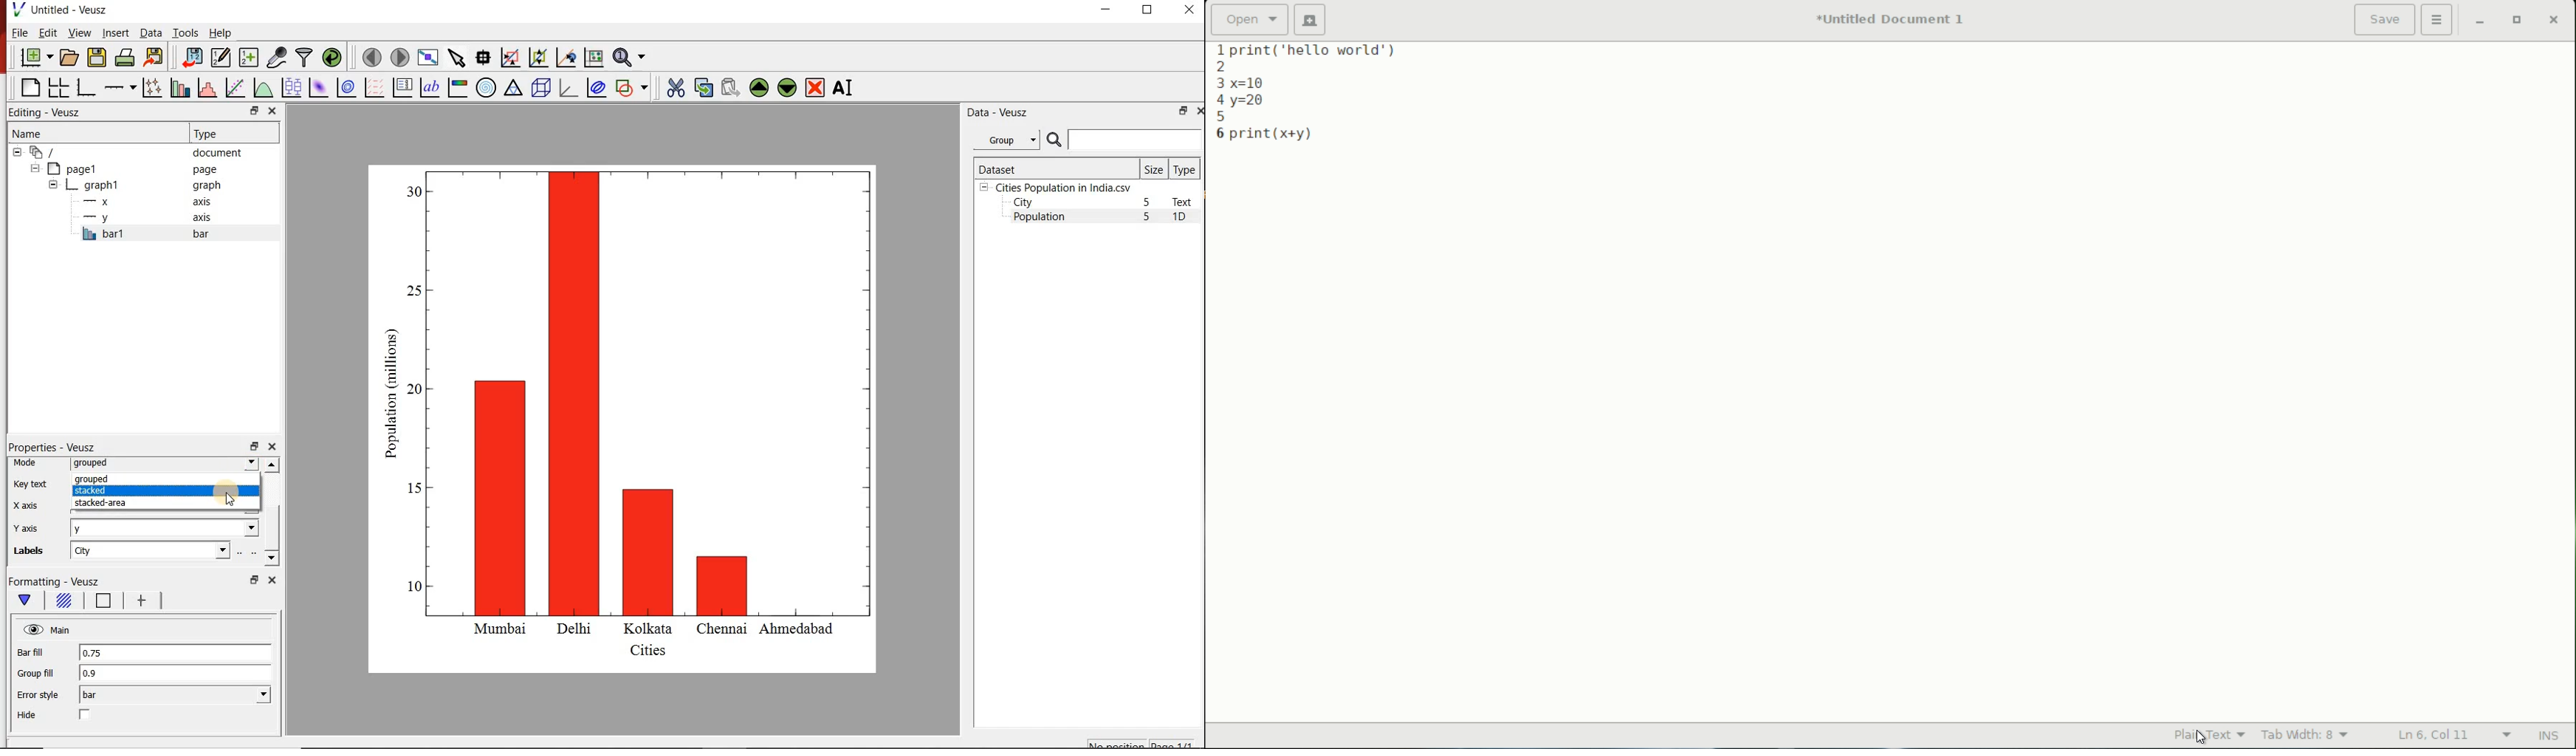  I want to click on grouped, so click(164, 464).